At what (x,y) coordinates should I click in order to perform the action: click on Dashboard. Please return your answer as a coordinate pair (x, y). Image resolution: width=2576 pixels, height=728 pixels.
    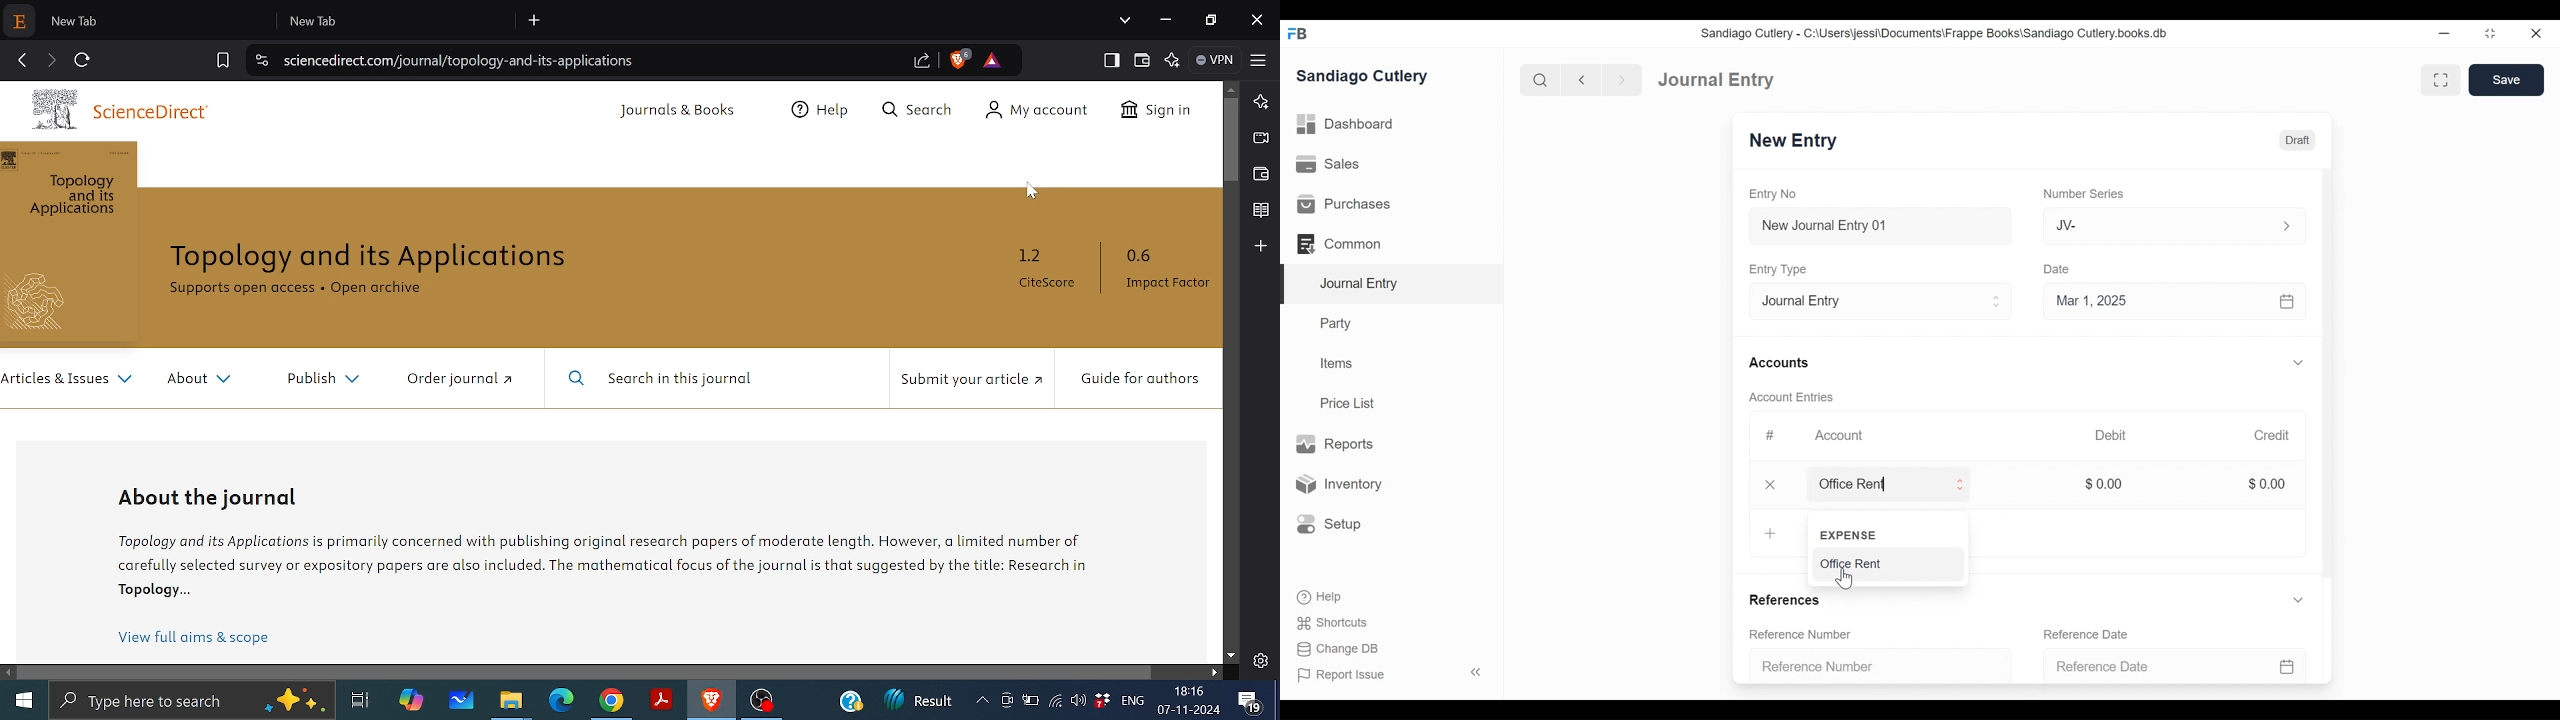
    Looking at the image, I should click on (1711, 78).